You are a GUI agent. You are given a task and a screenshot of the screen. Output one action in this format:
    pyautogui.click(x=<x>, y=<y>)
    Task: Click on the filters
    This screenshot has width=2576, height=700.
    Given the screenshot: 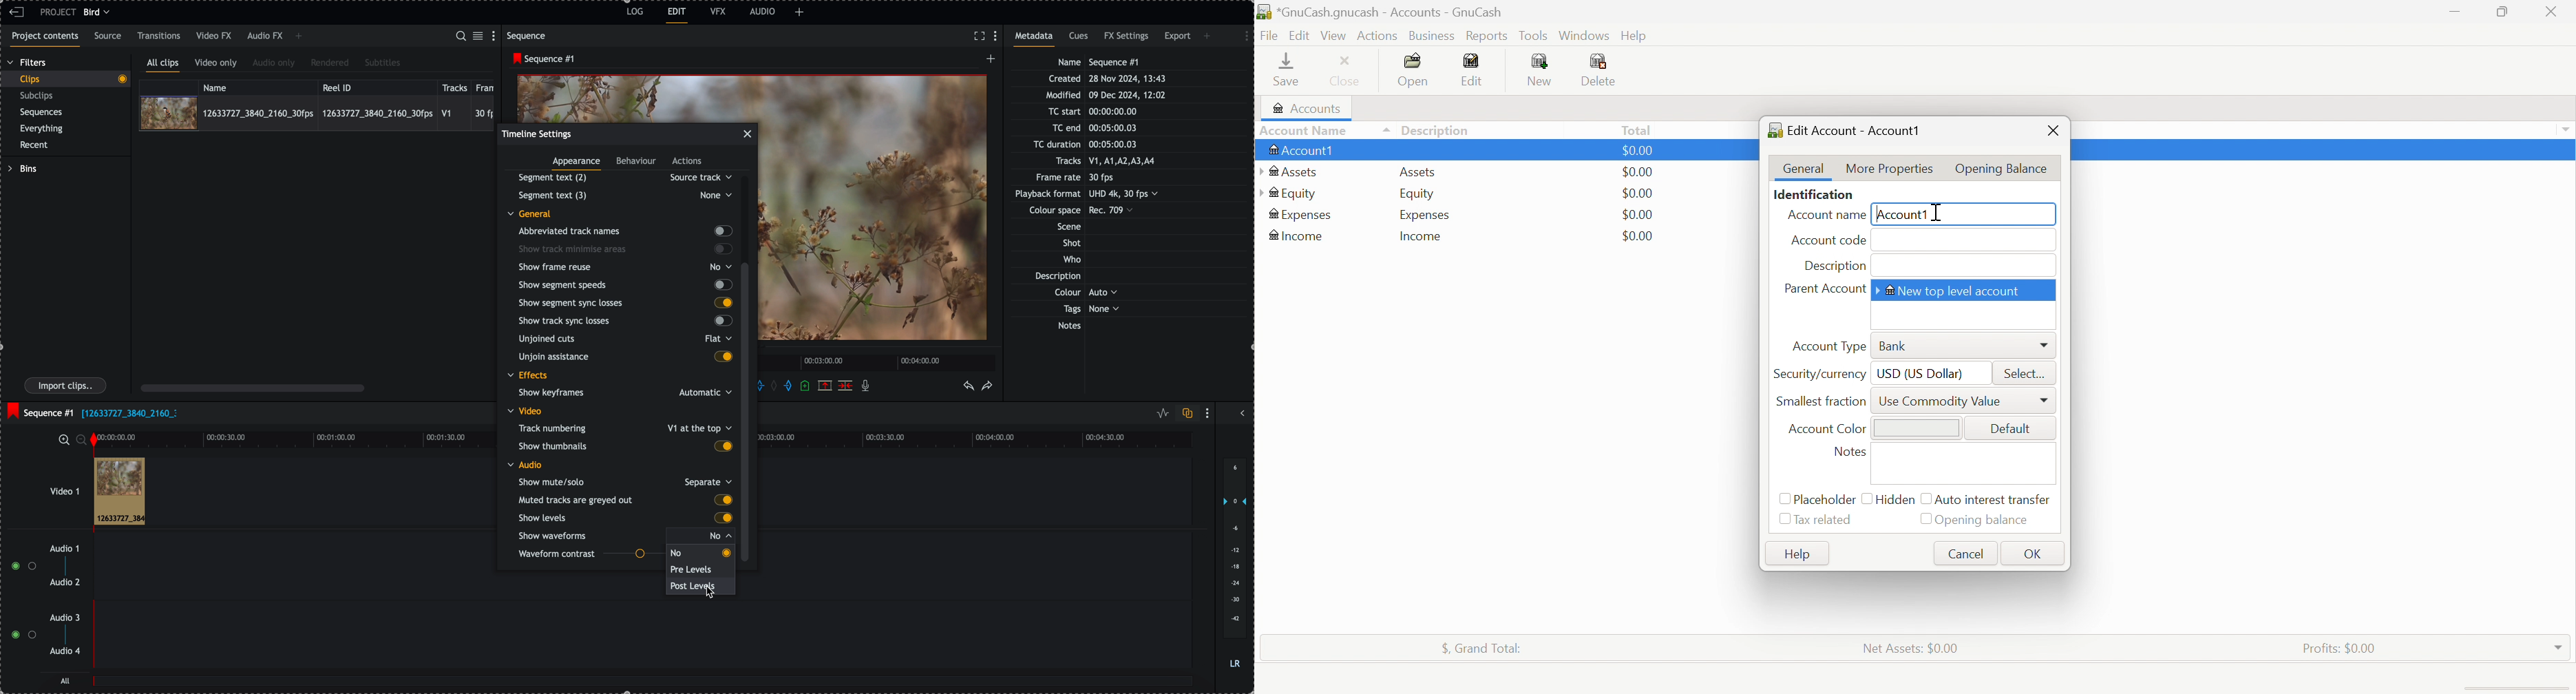 What is the action you would take?
    pyautogui.click(x=28, y=63)
    